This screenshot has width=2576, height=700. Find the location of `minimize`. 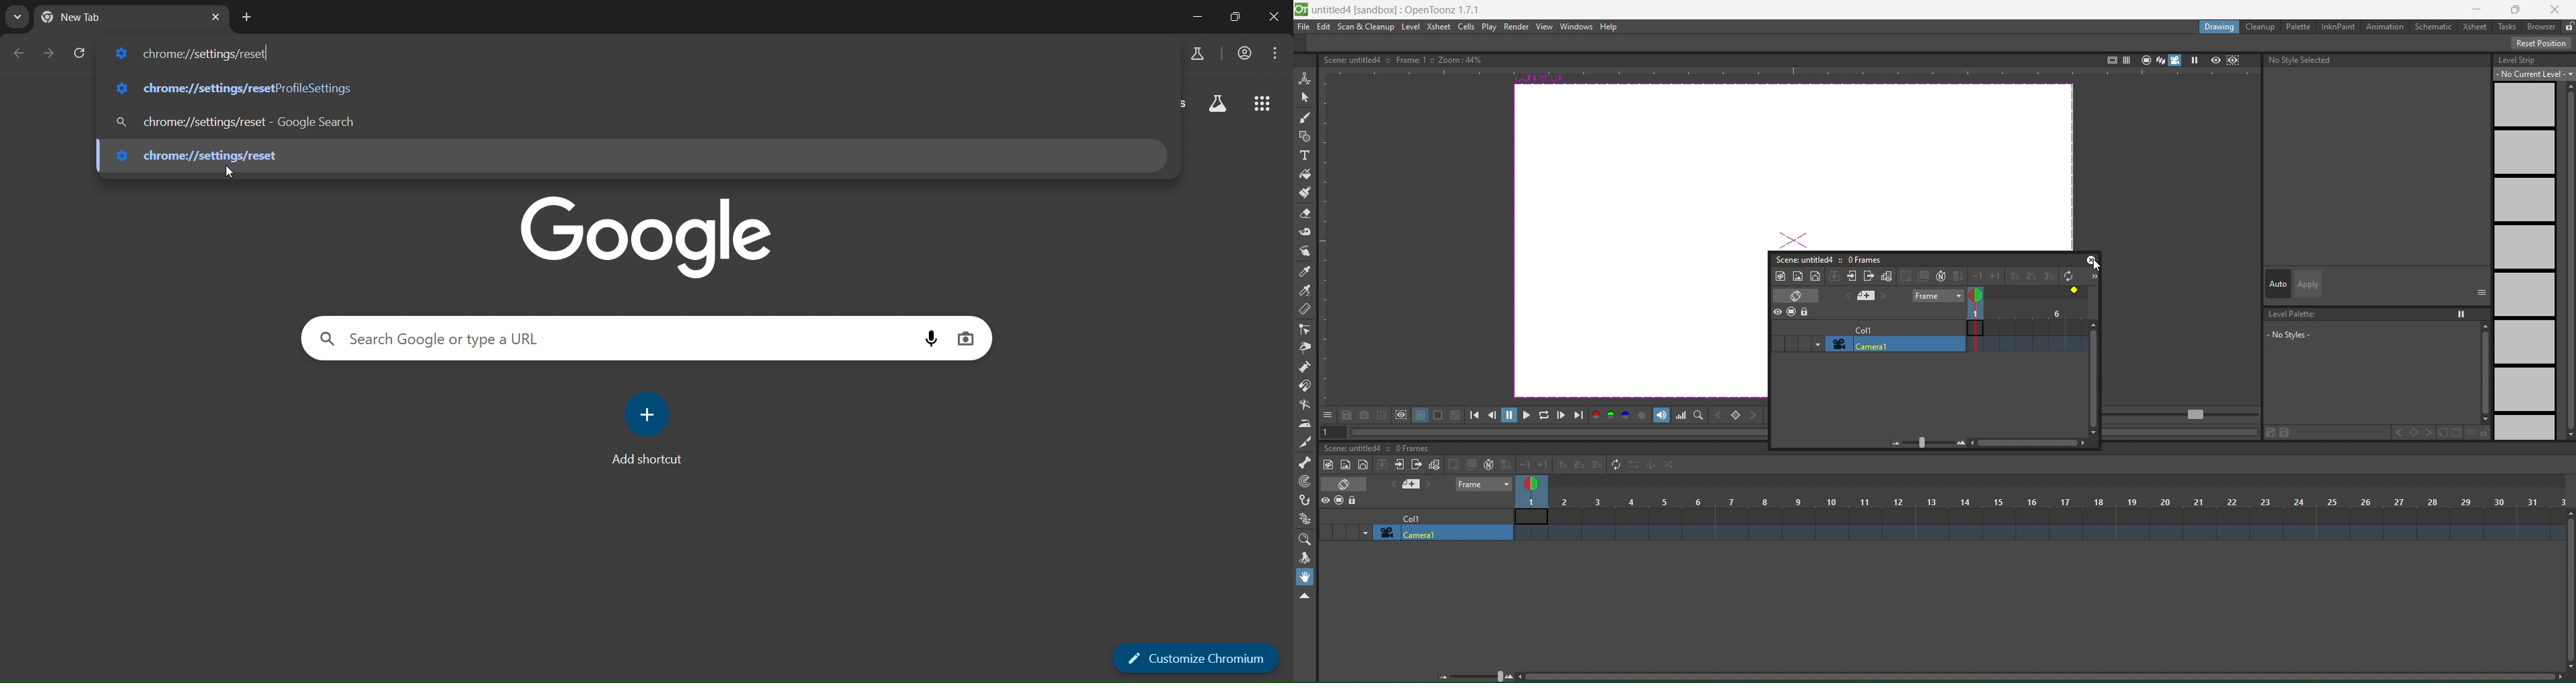

minimize is located at coordinates (2476, 9).